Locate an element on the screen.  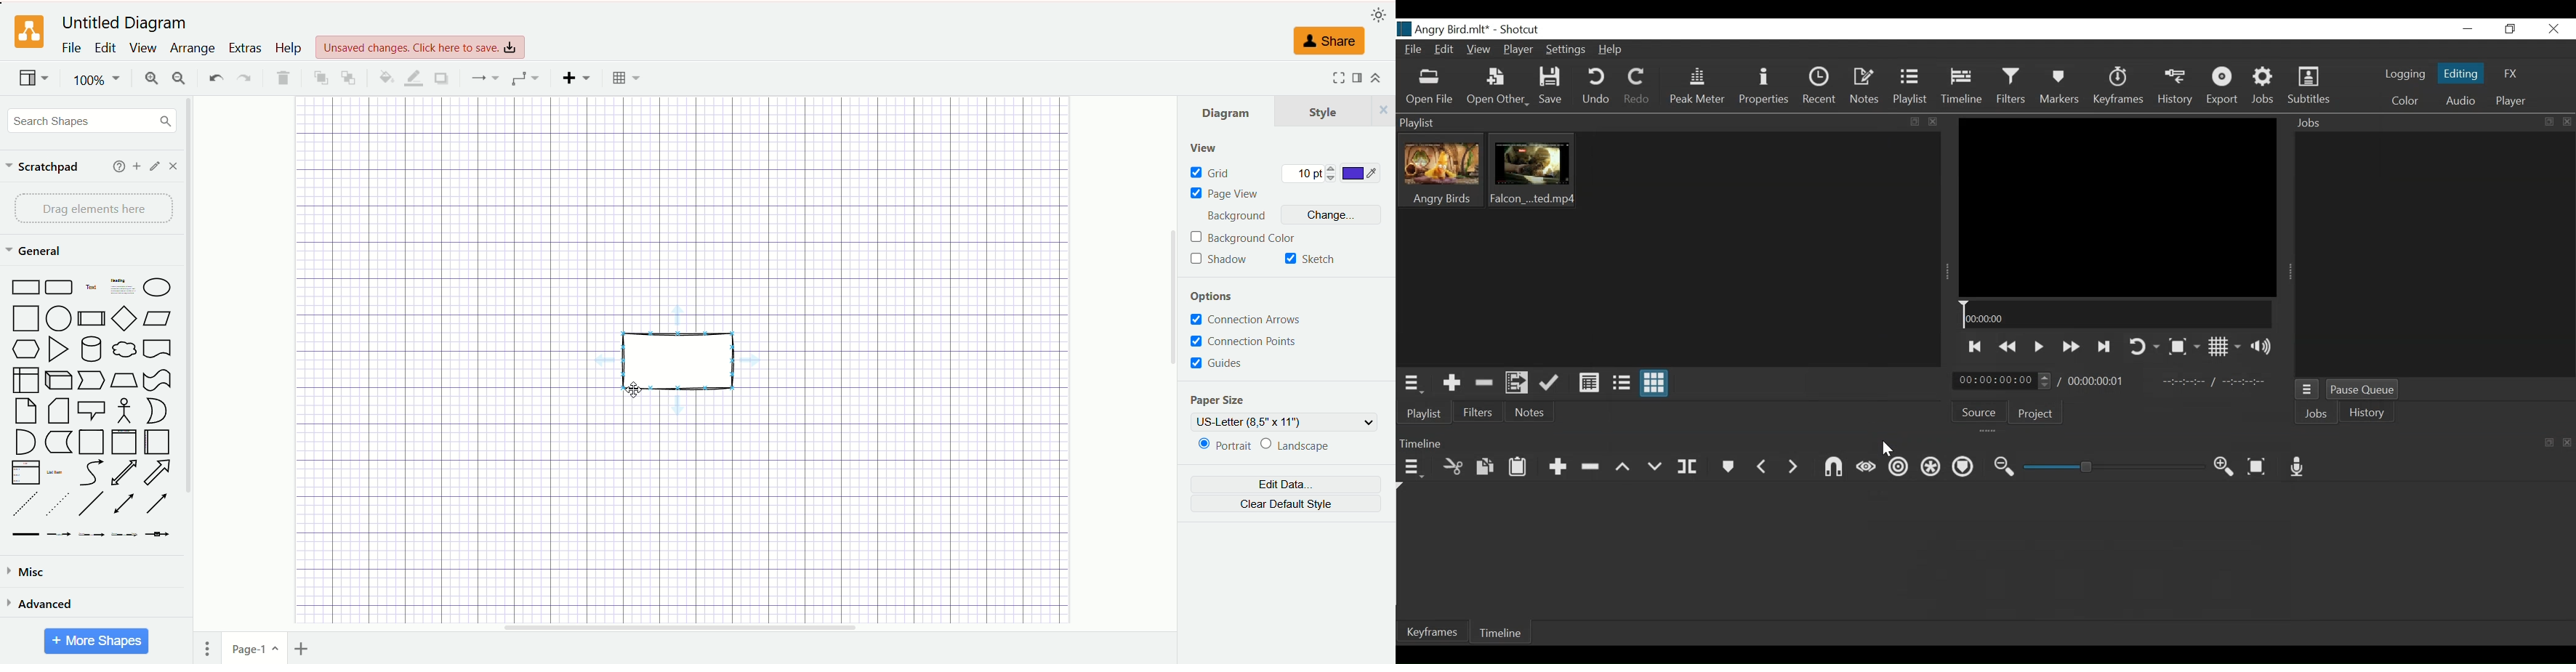
edit data is located at coordinates (1284, 485).